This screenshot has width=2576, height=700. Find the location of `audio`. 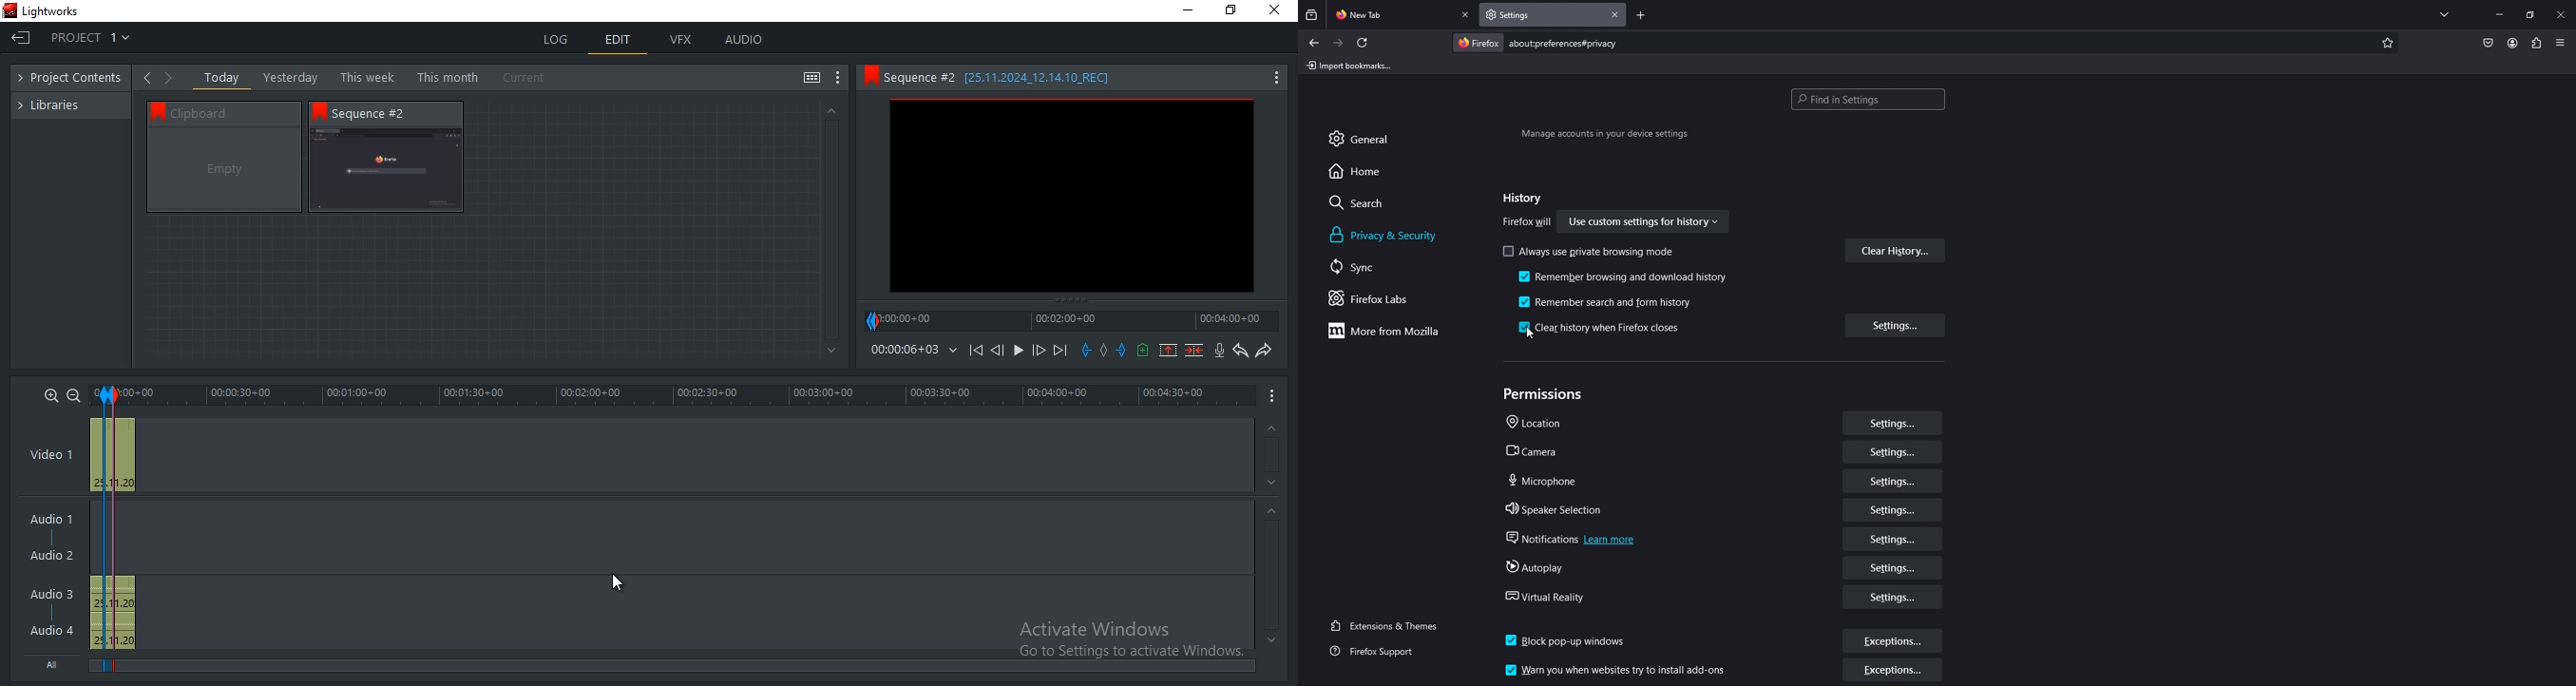

audio is located at coordinates (112, 613).